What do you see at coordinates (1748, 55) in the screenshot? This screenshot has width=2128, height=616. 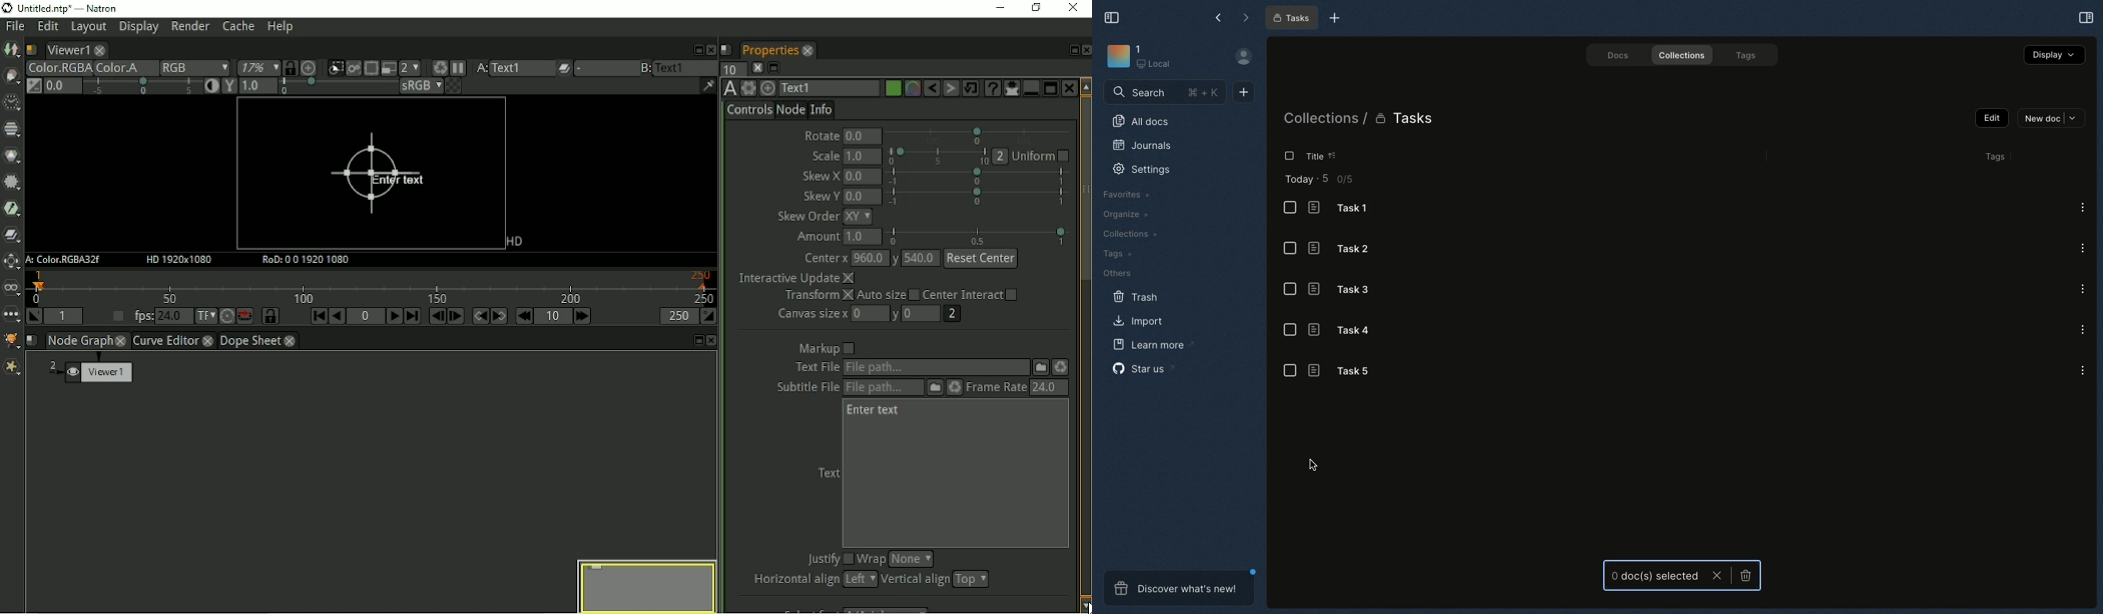 I see `Tags` at bounding box center [1748, 55].